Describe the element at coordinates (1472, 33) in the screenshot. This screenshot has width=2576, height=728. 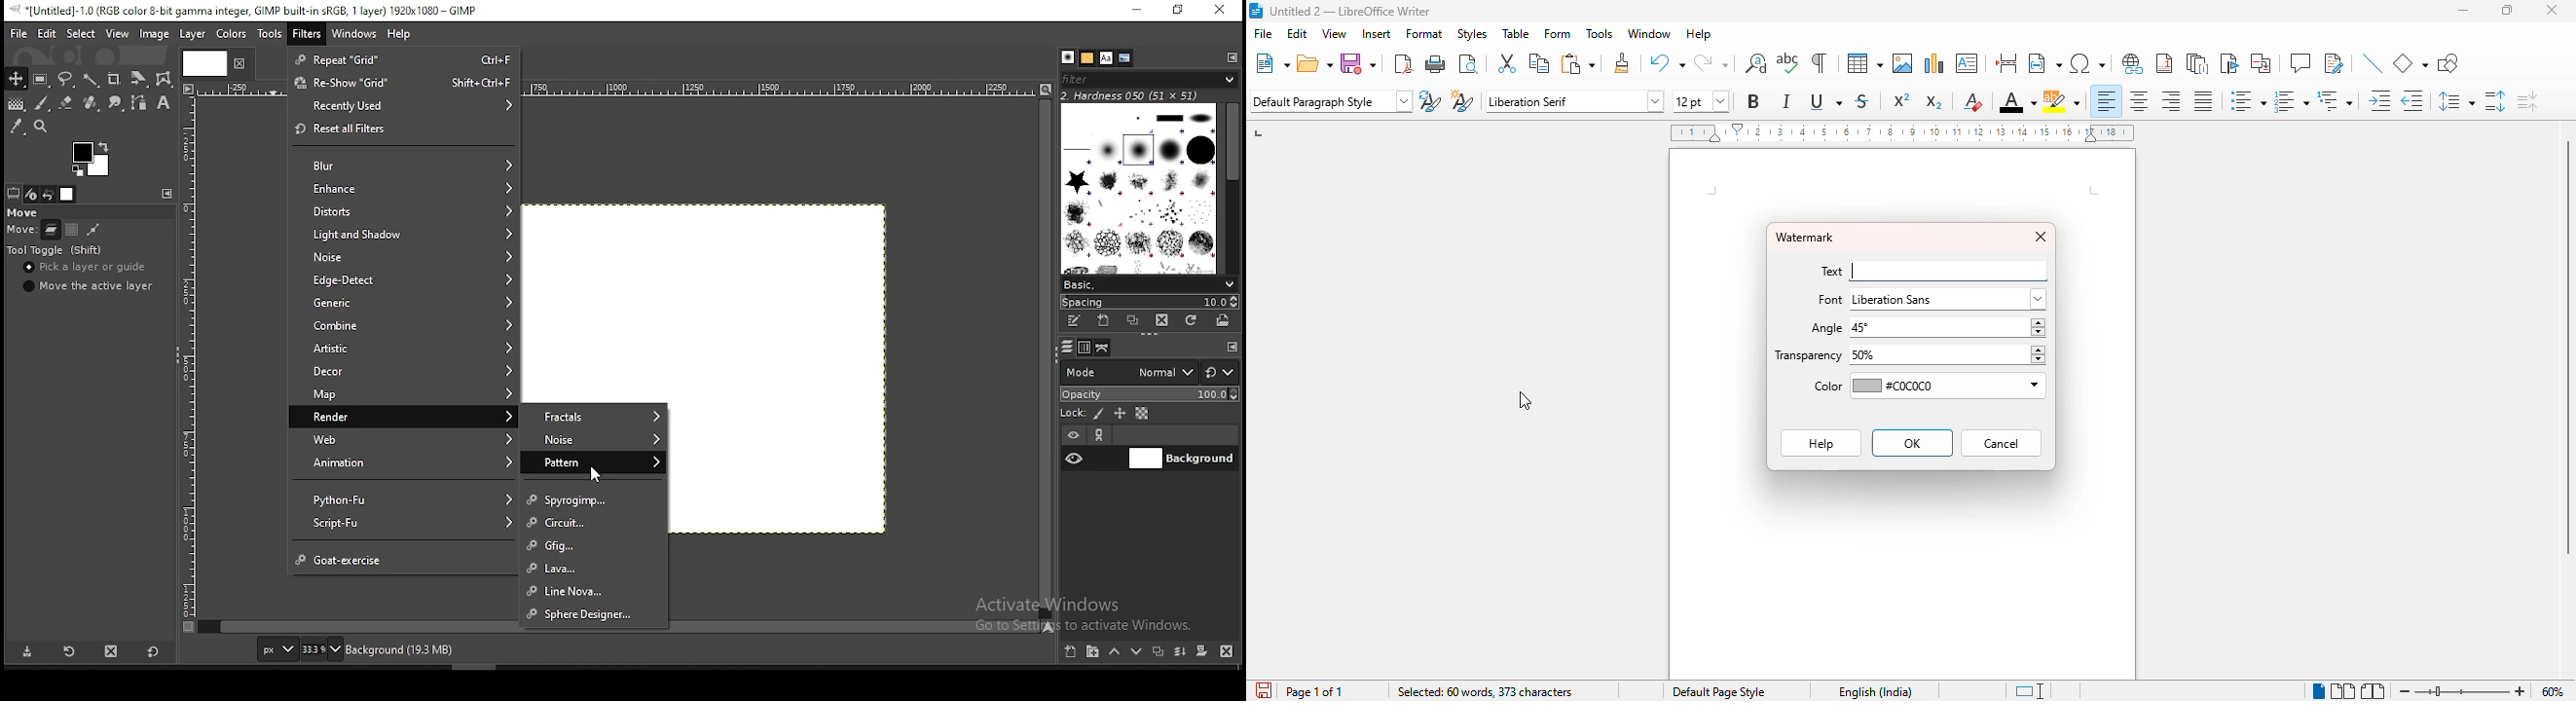
I see `styles` at that location.